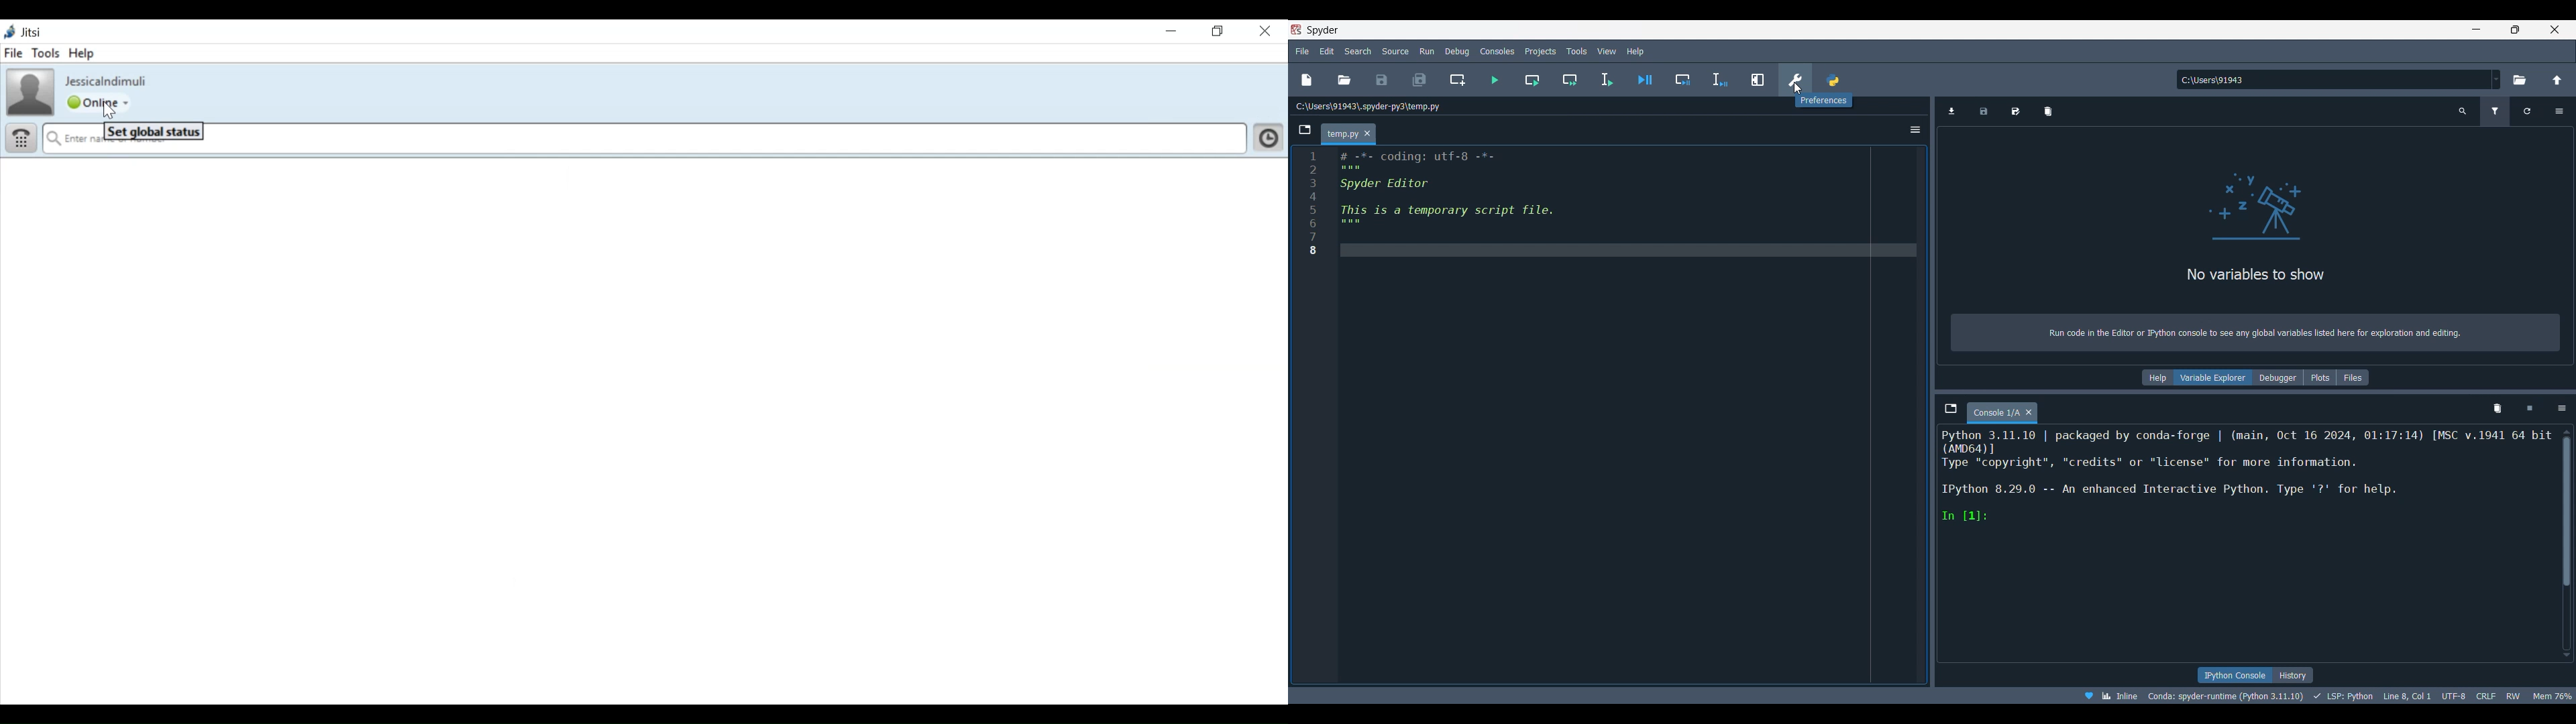  I want to click on Maximize current pane, so click(1758, 80).